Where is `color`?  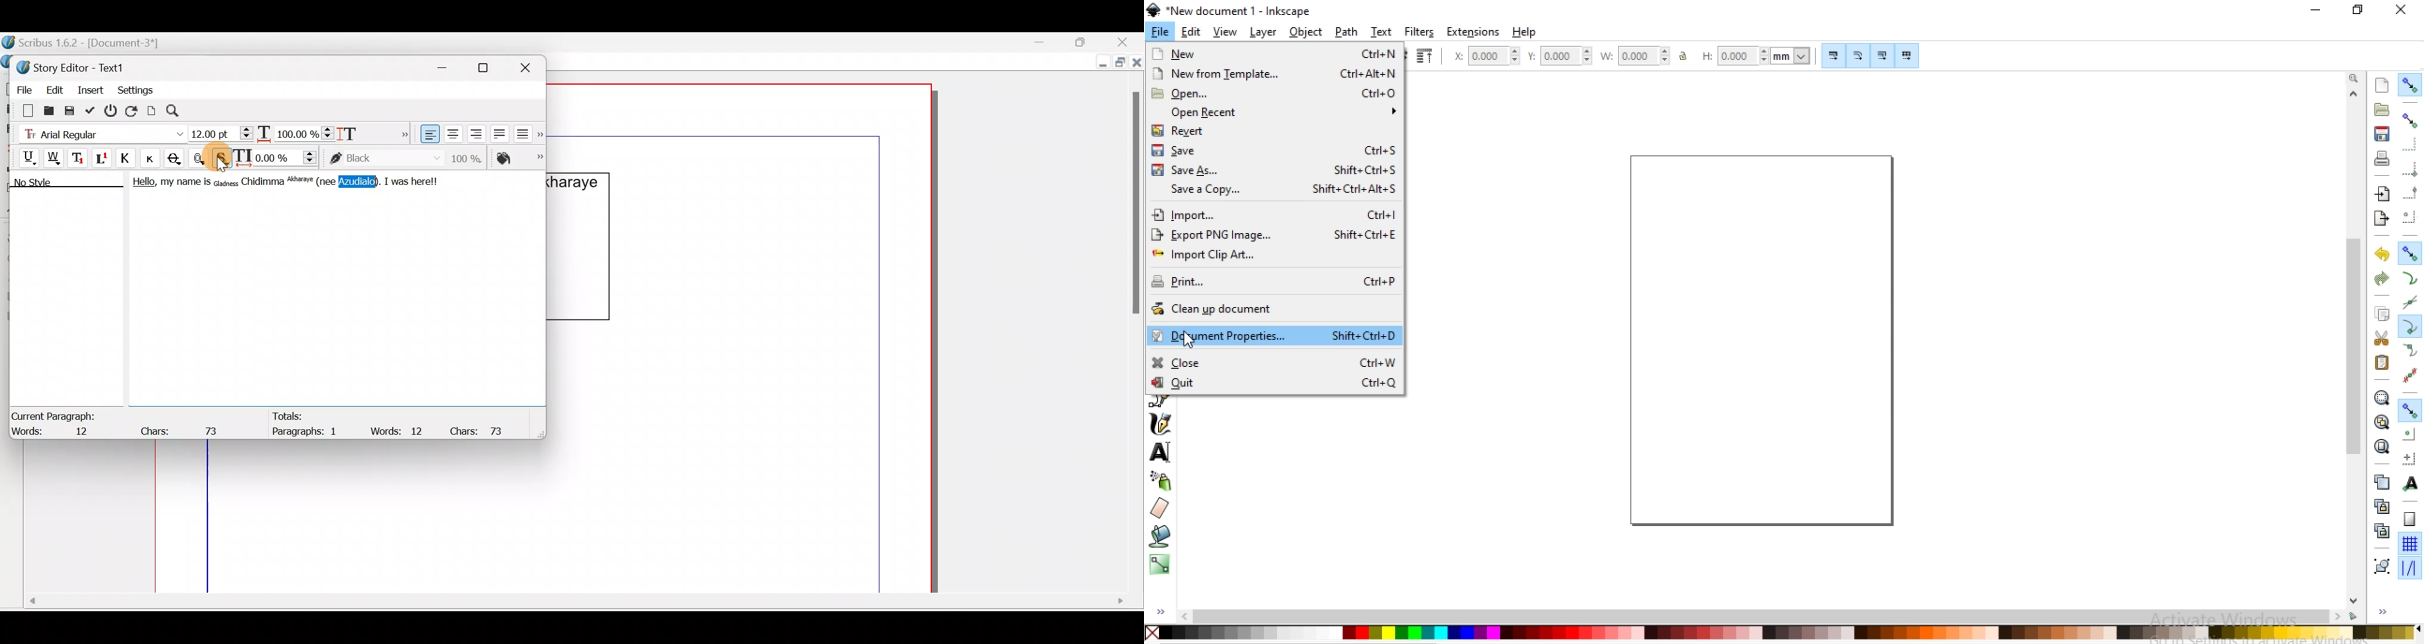 color is located at coordinates (1782, 632).